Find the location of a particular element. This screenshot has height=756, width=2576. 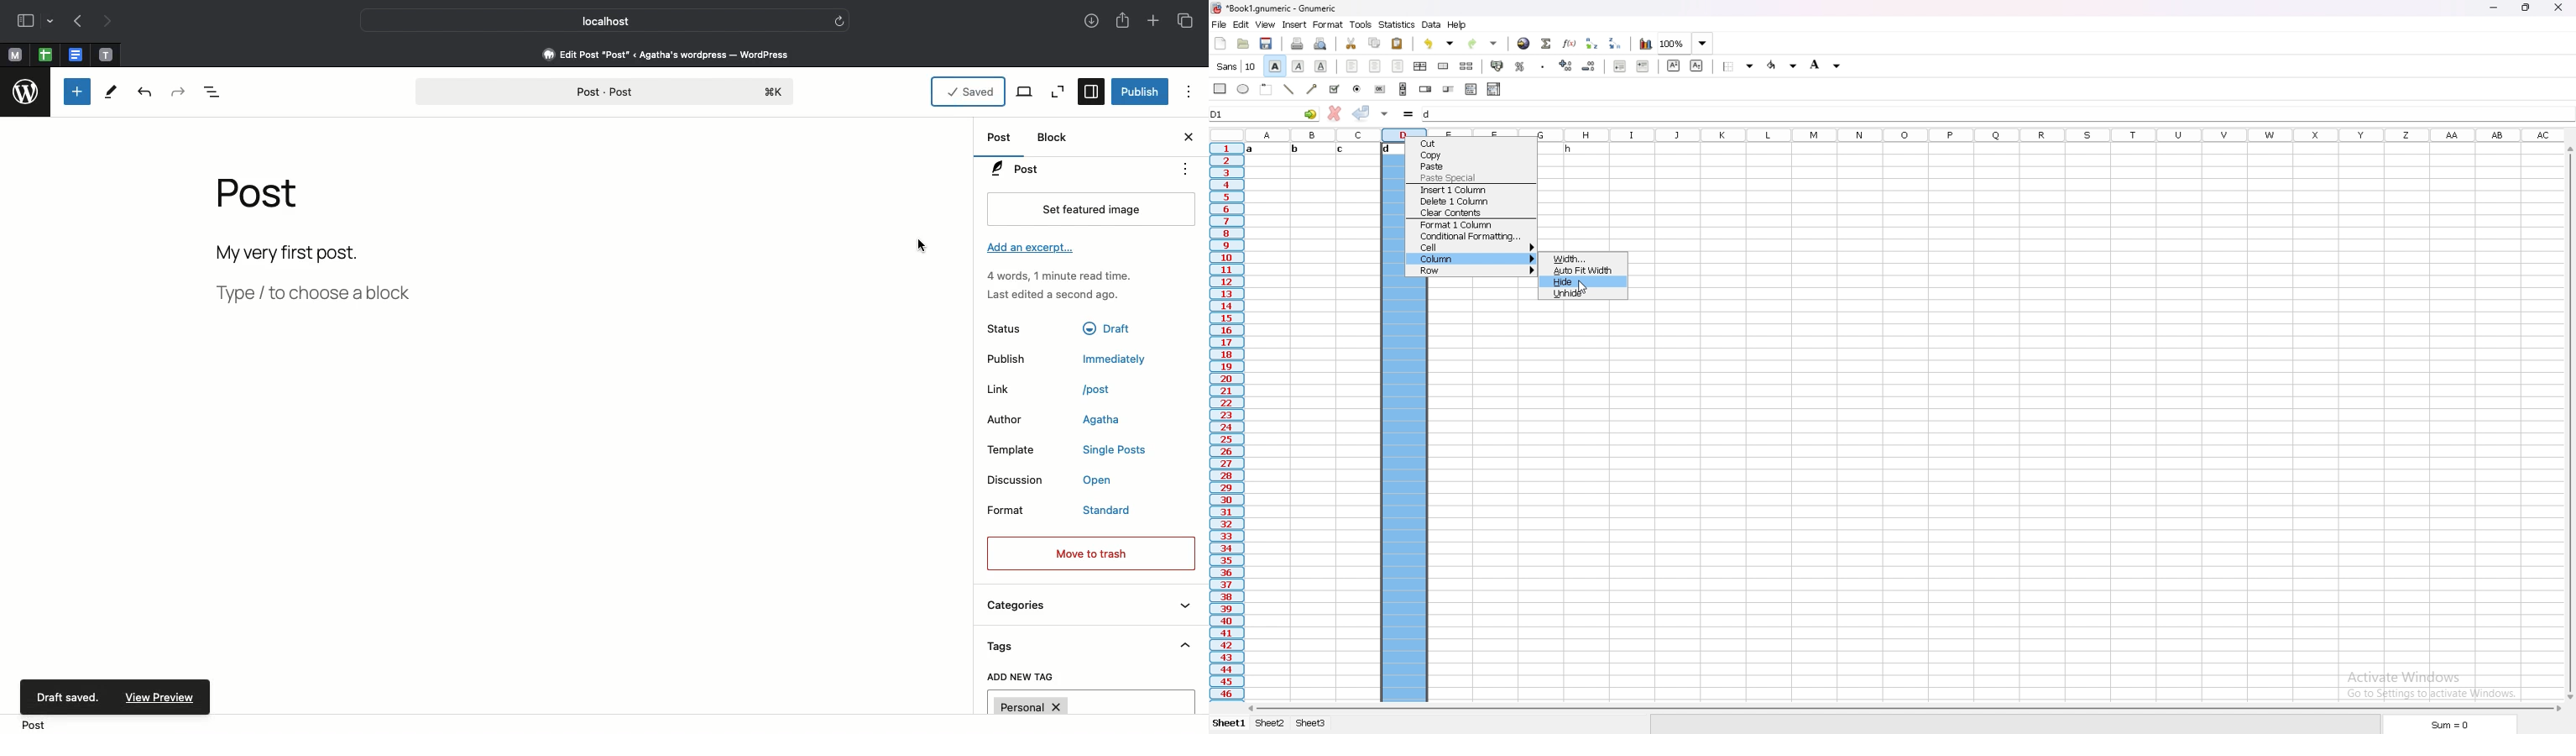

Edit post is located at coordinates (677, 54).